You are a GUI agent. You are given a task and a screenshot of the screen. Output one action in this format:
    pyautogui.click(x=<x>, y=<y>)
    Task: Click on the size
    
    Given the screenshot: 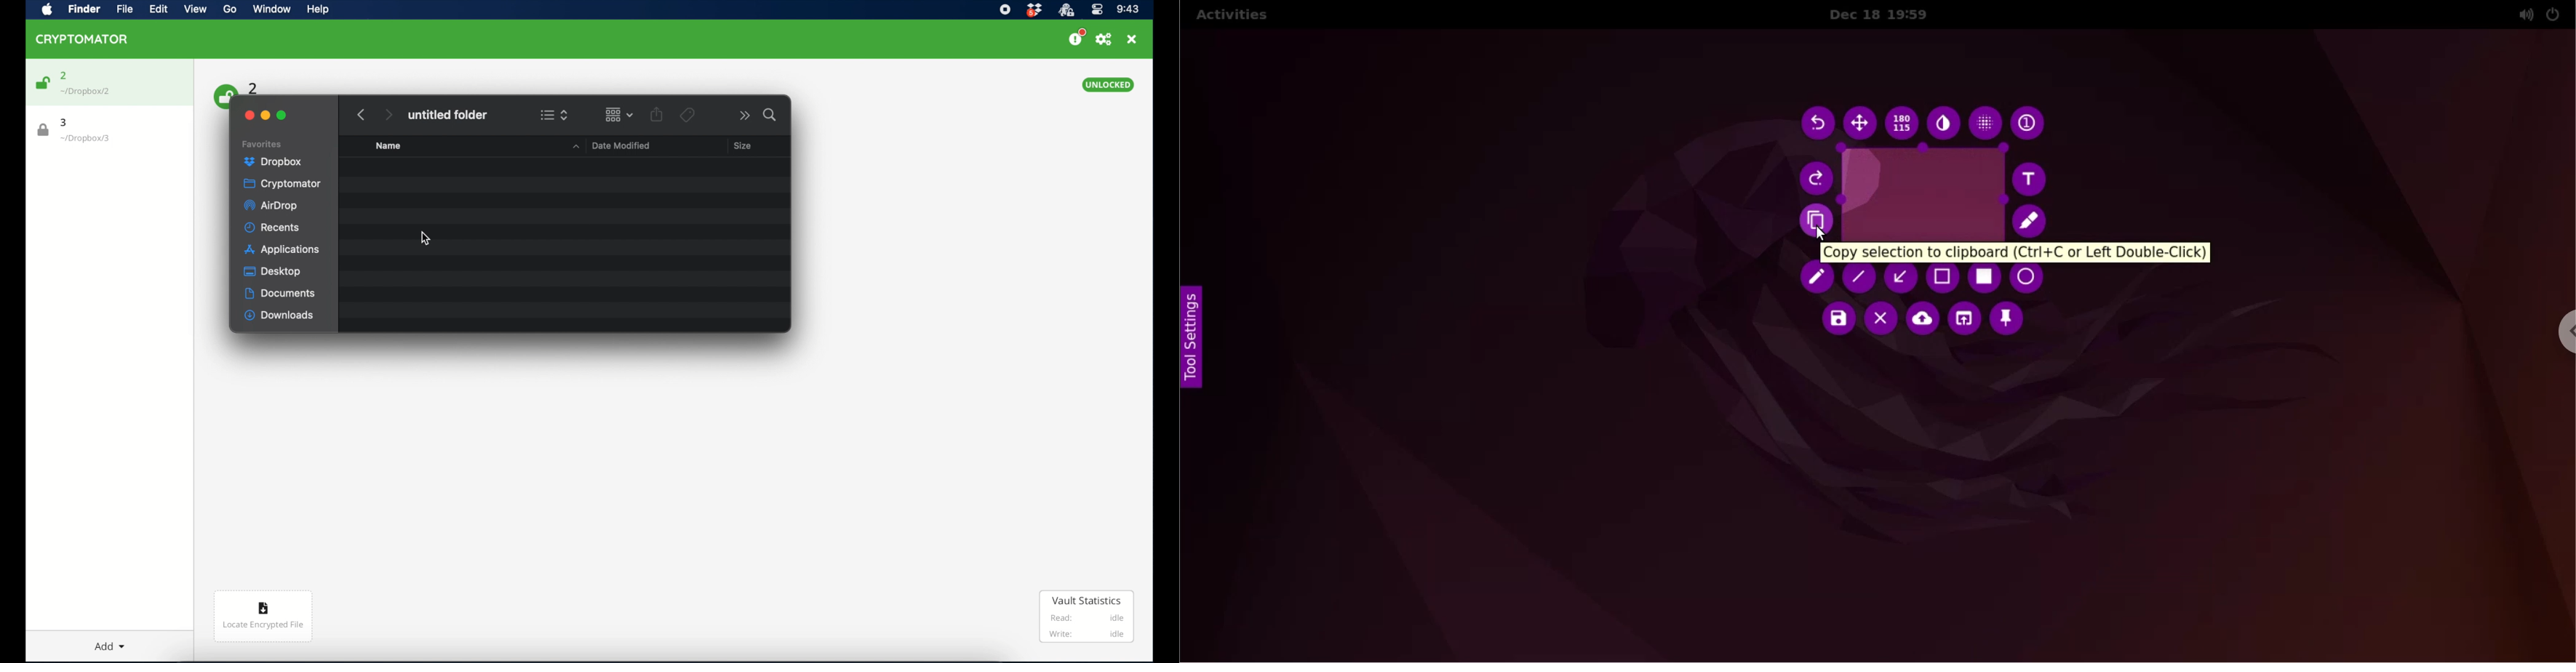 What is the action you would take?
    pyautogui.click(x=742, y=145)
    